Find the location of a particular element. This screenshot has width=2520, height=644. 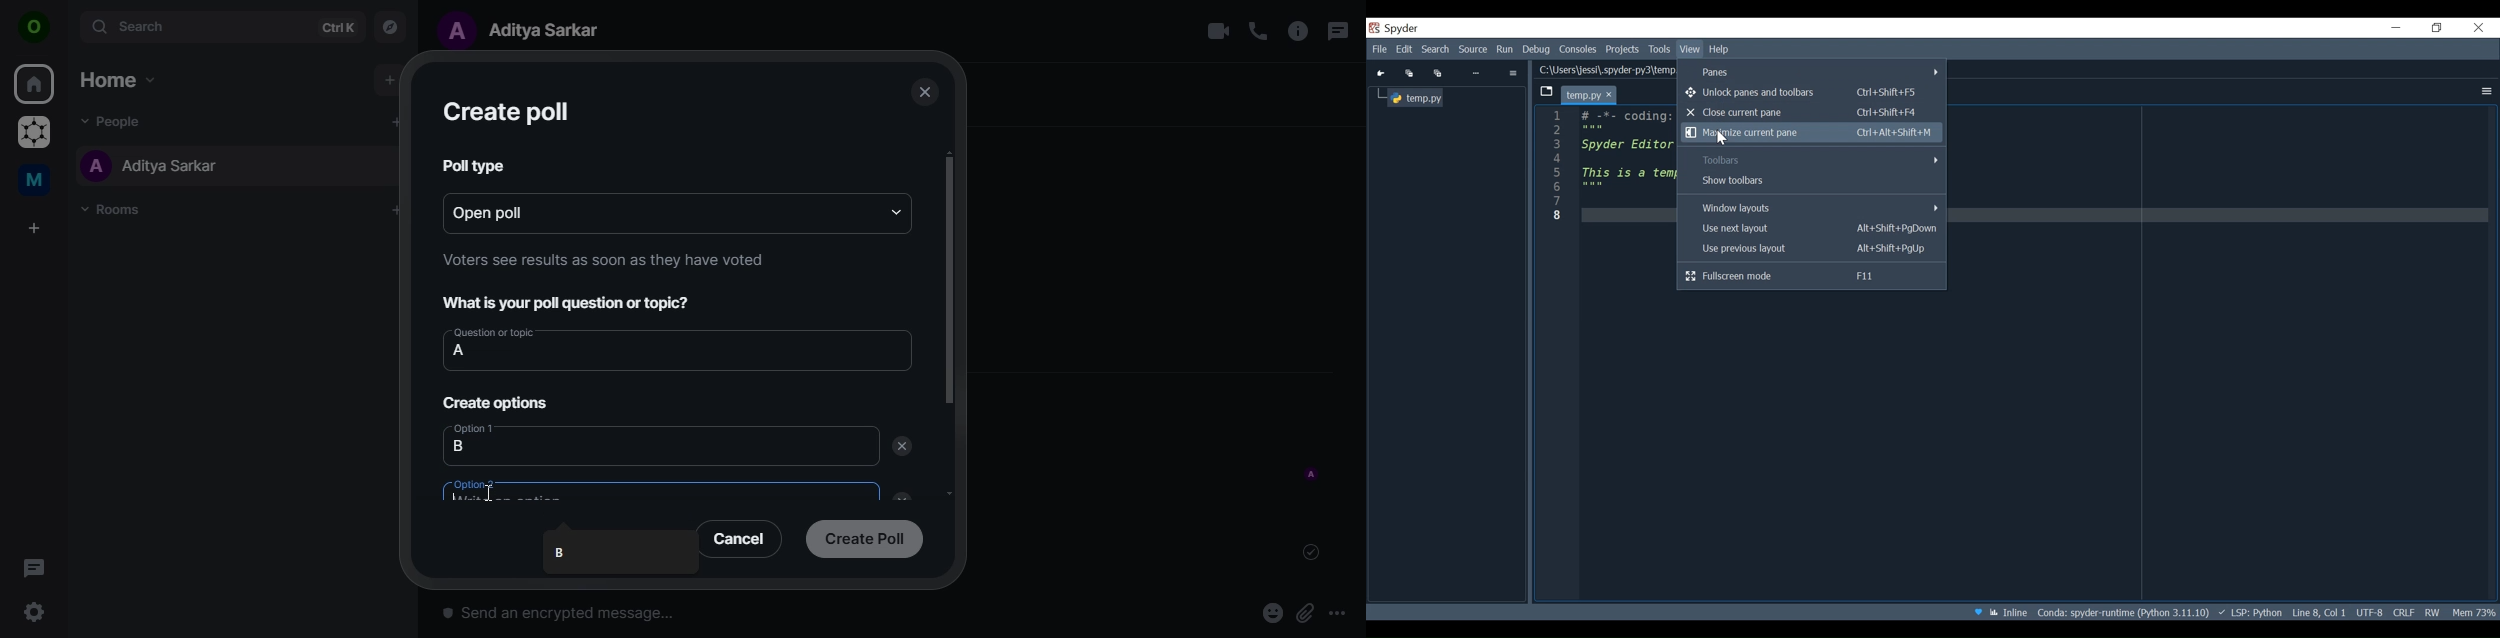

close is located at coordinates (923, 93).